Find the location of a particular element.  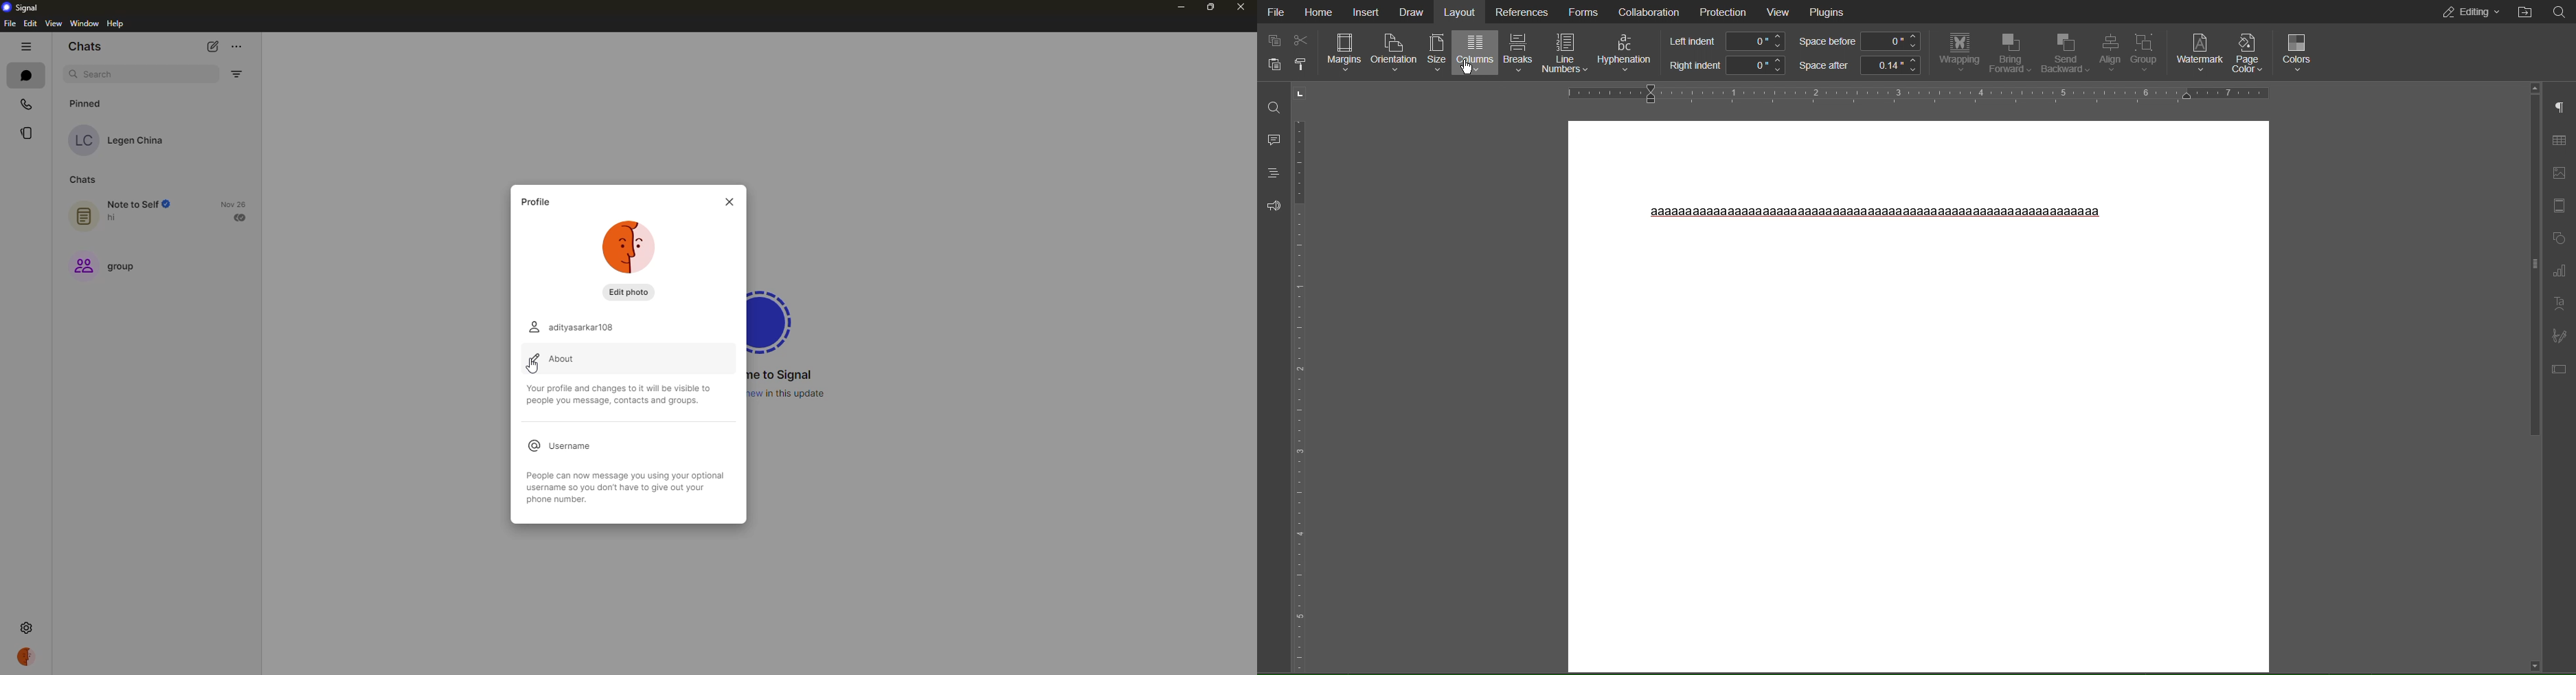

cut is located at coordinates (1305, 38).